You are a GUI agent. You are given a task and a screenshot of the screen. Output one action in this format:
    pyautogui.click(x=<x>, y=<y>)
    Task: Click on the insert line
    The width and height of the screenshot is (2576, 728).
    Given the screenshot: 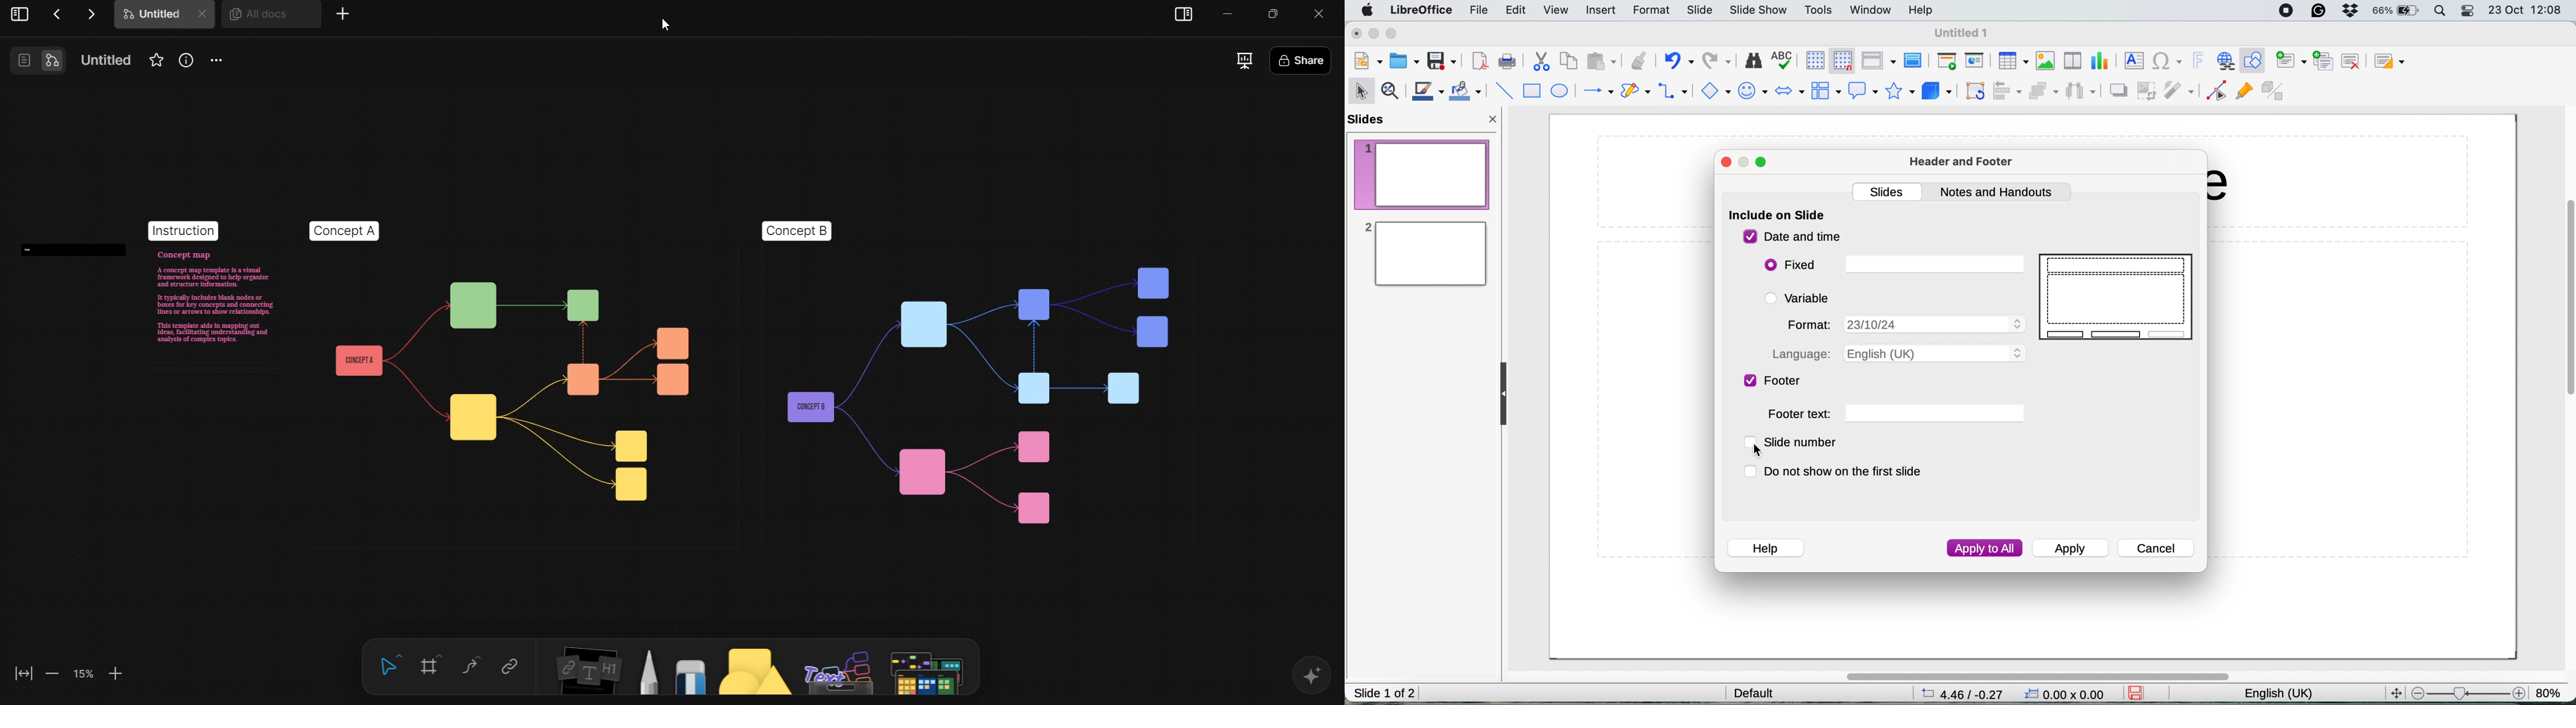 What is the action you would take?
    pyautogui.click(x=1503, y=90)
    